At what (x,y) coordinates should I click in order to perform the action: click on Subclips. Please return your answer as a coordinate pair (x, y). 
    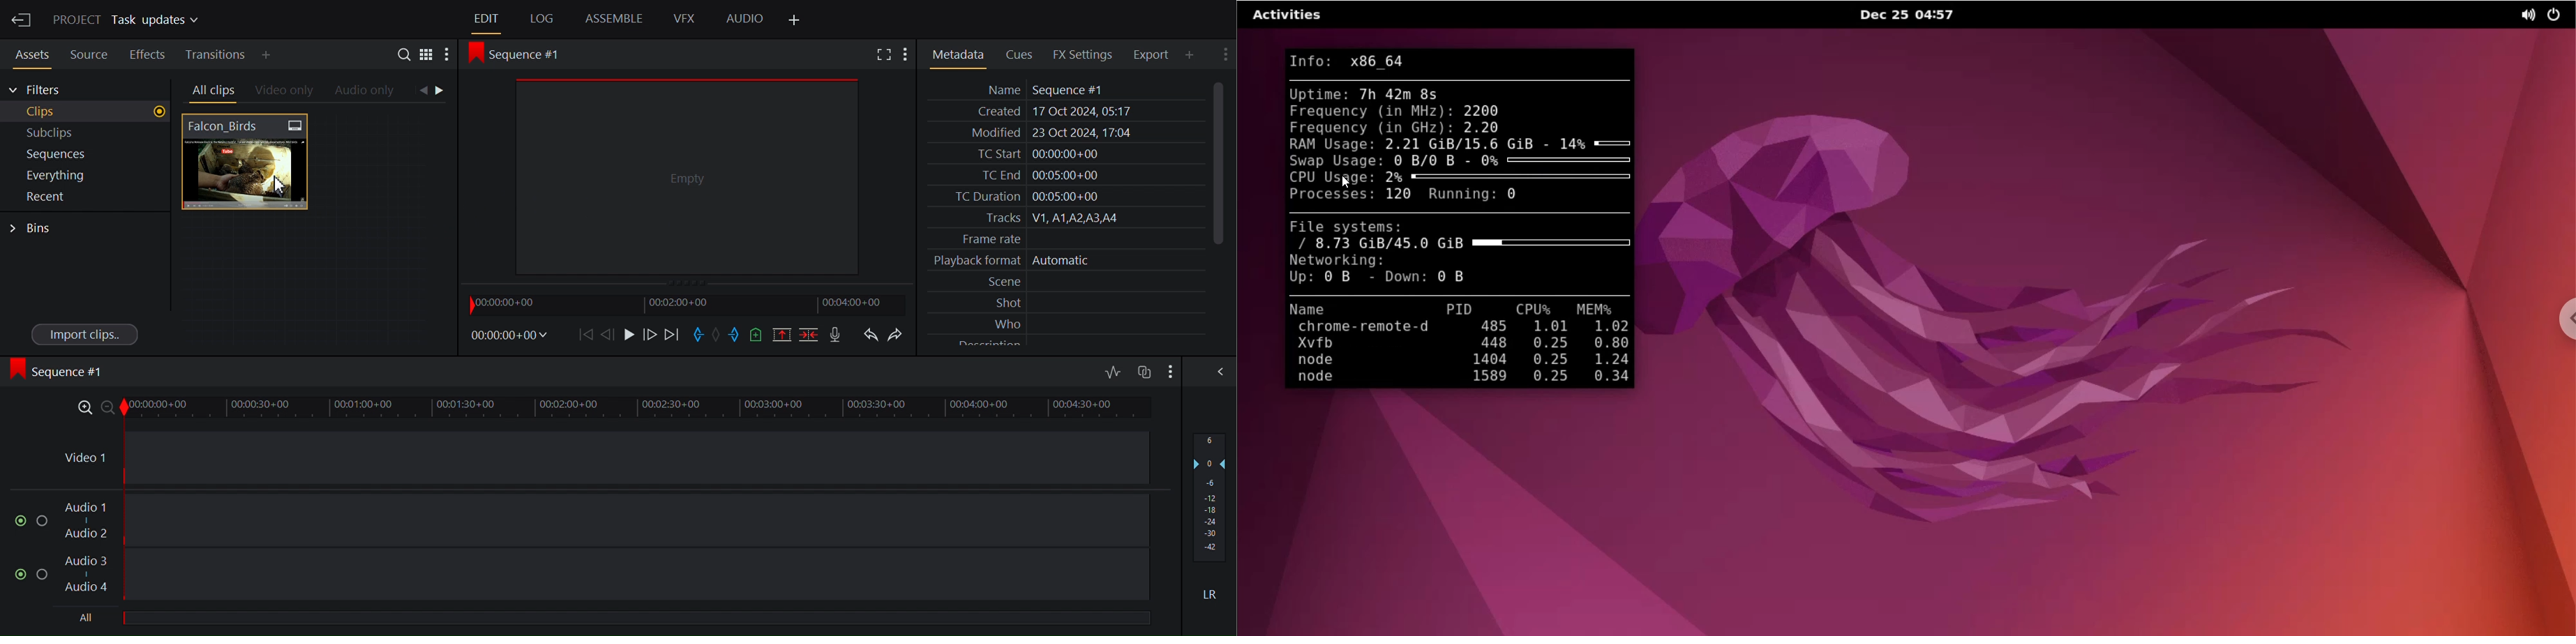
    Looking at the image, I should click on (86, 133).